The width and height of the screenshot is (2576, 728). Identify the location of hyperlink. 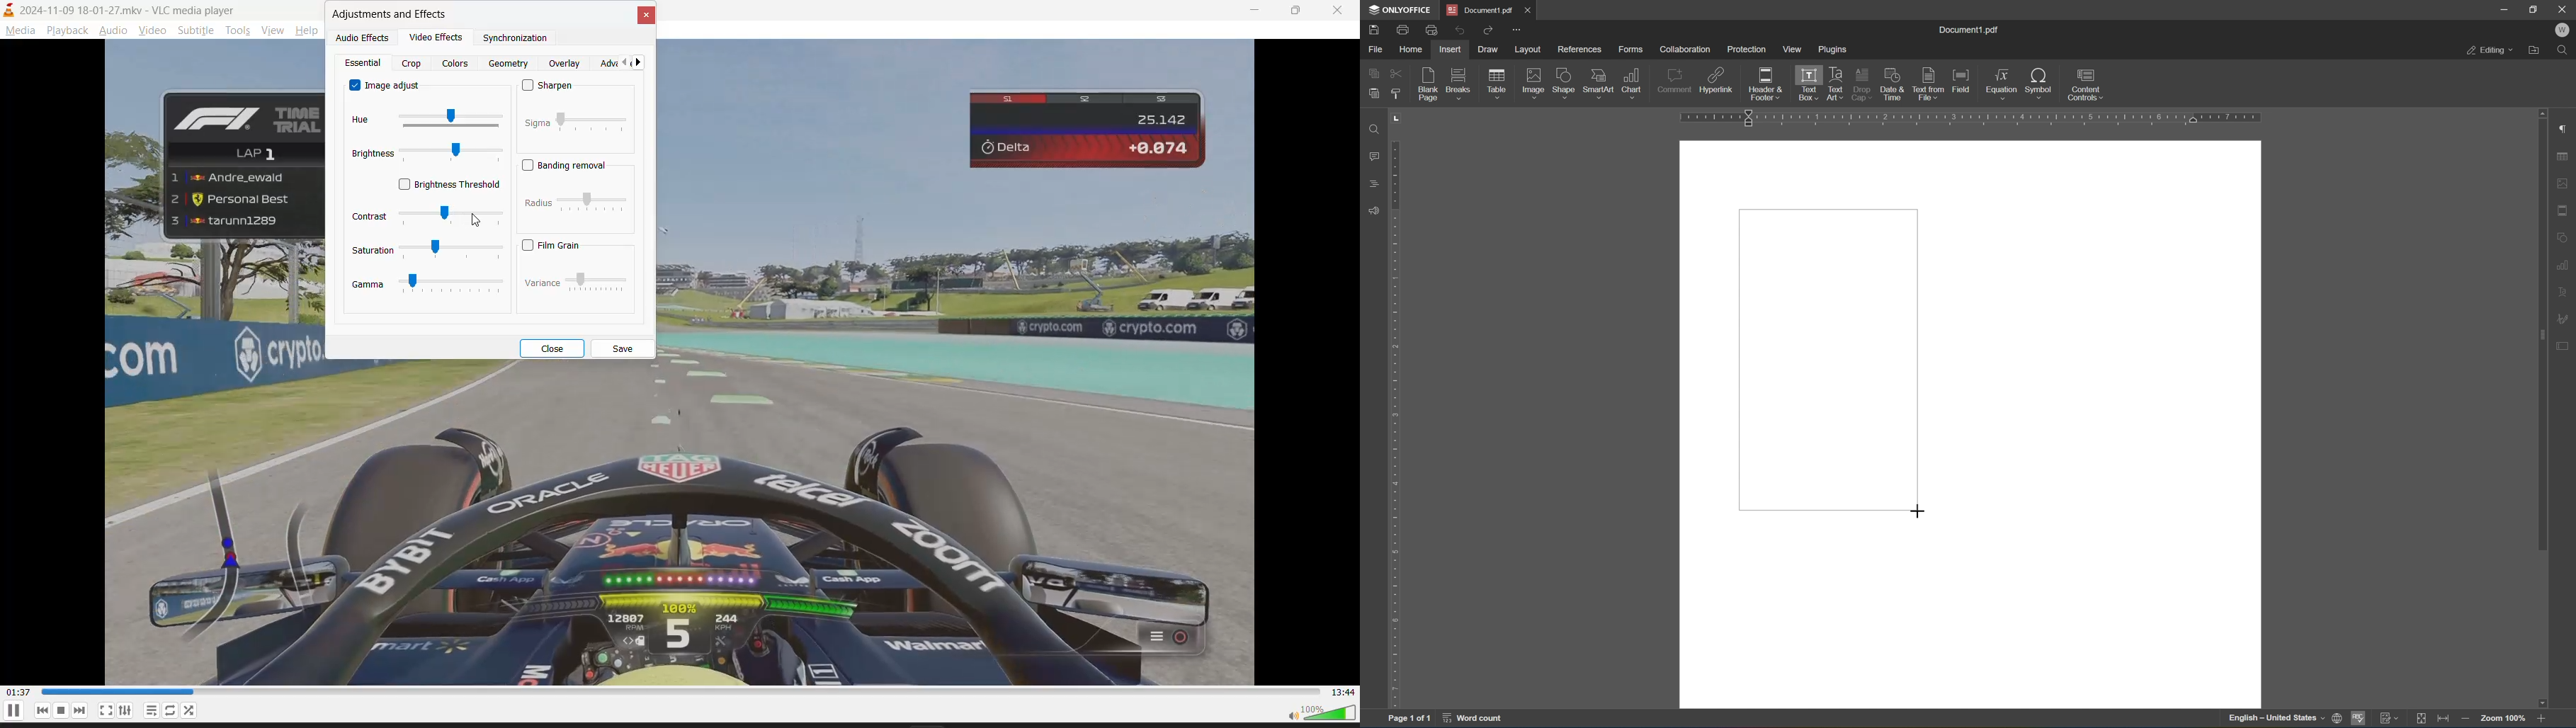
(1717, 82).